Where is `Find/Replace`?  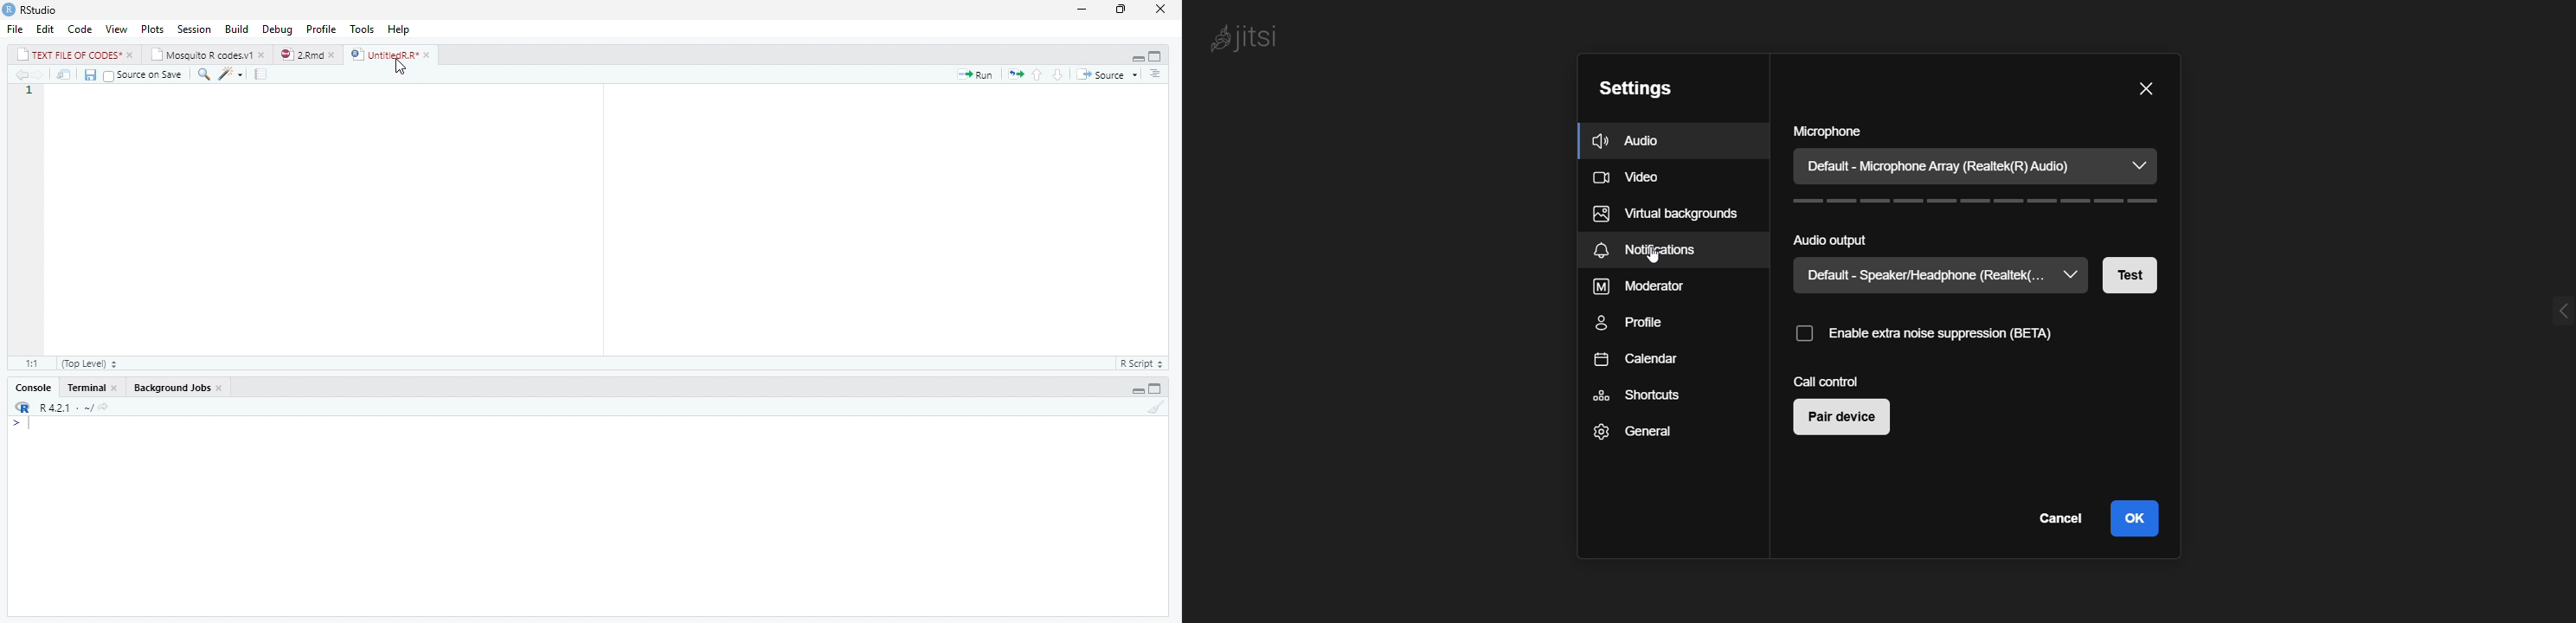
Find/Replace is located at coordinates (202, 74).